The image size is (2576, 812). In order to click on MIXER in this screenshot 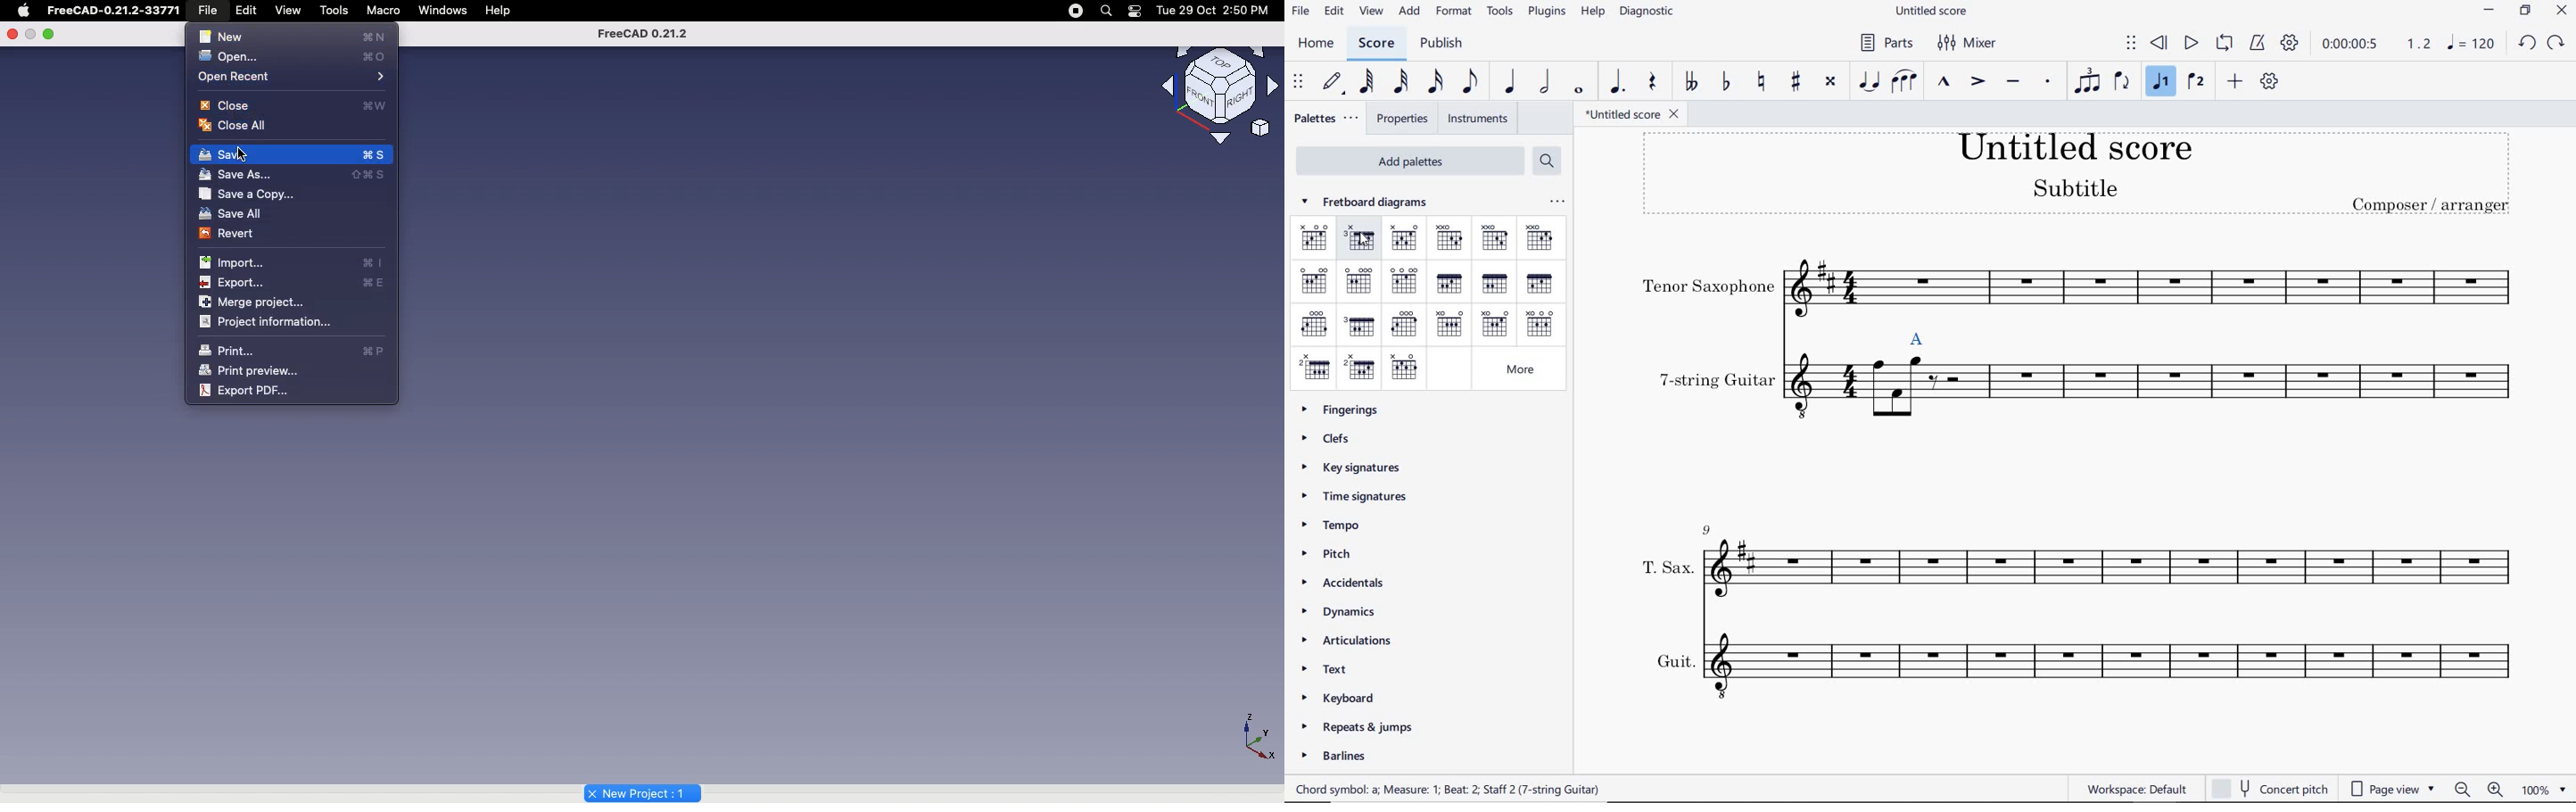, I will do `click(1969, 43)`.